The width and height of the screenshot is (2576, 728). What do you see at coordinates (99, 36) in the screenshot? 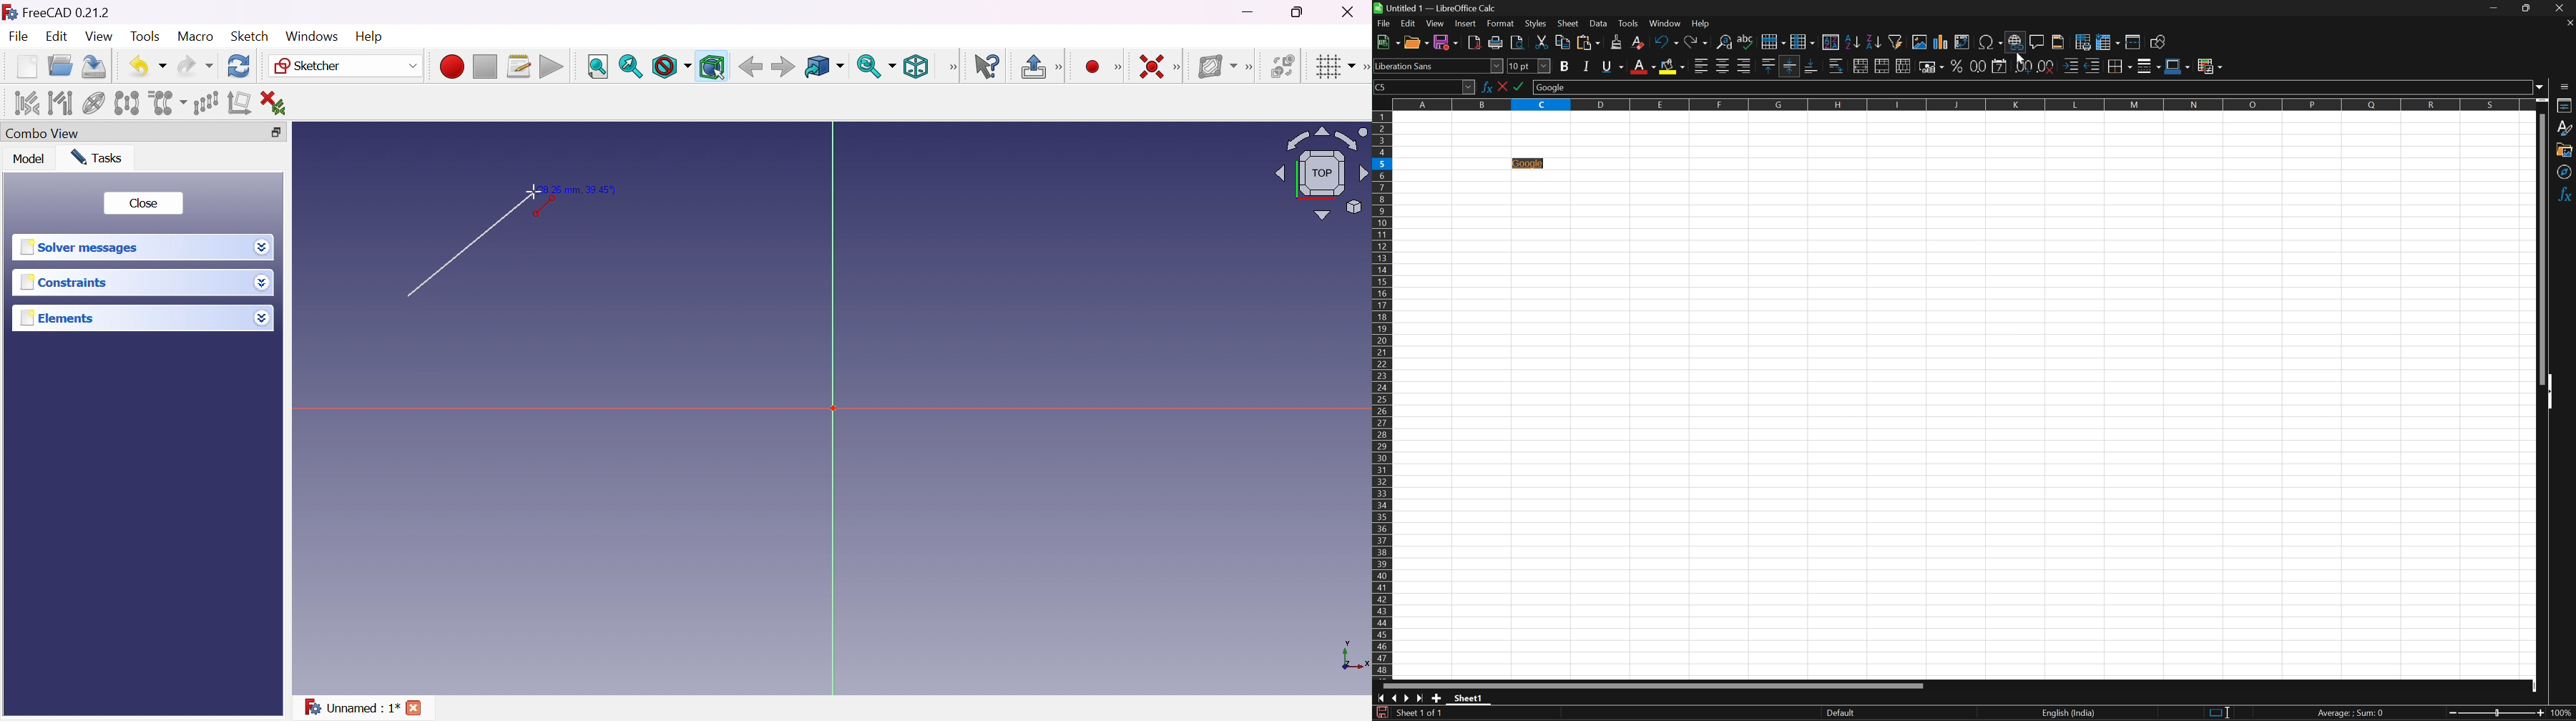
I see `View` at bounding box center [99, 36].